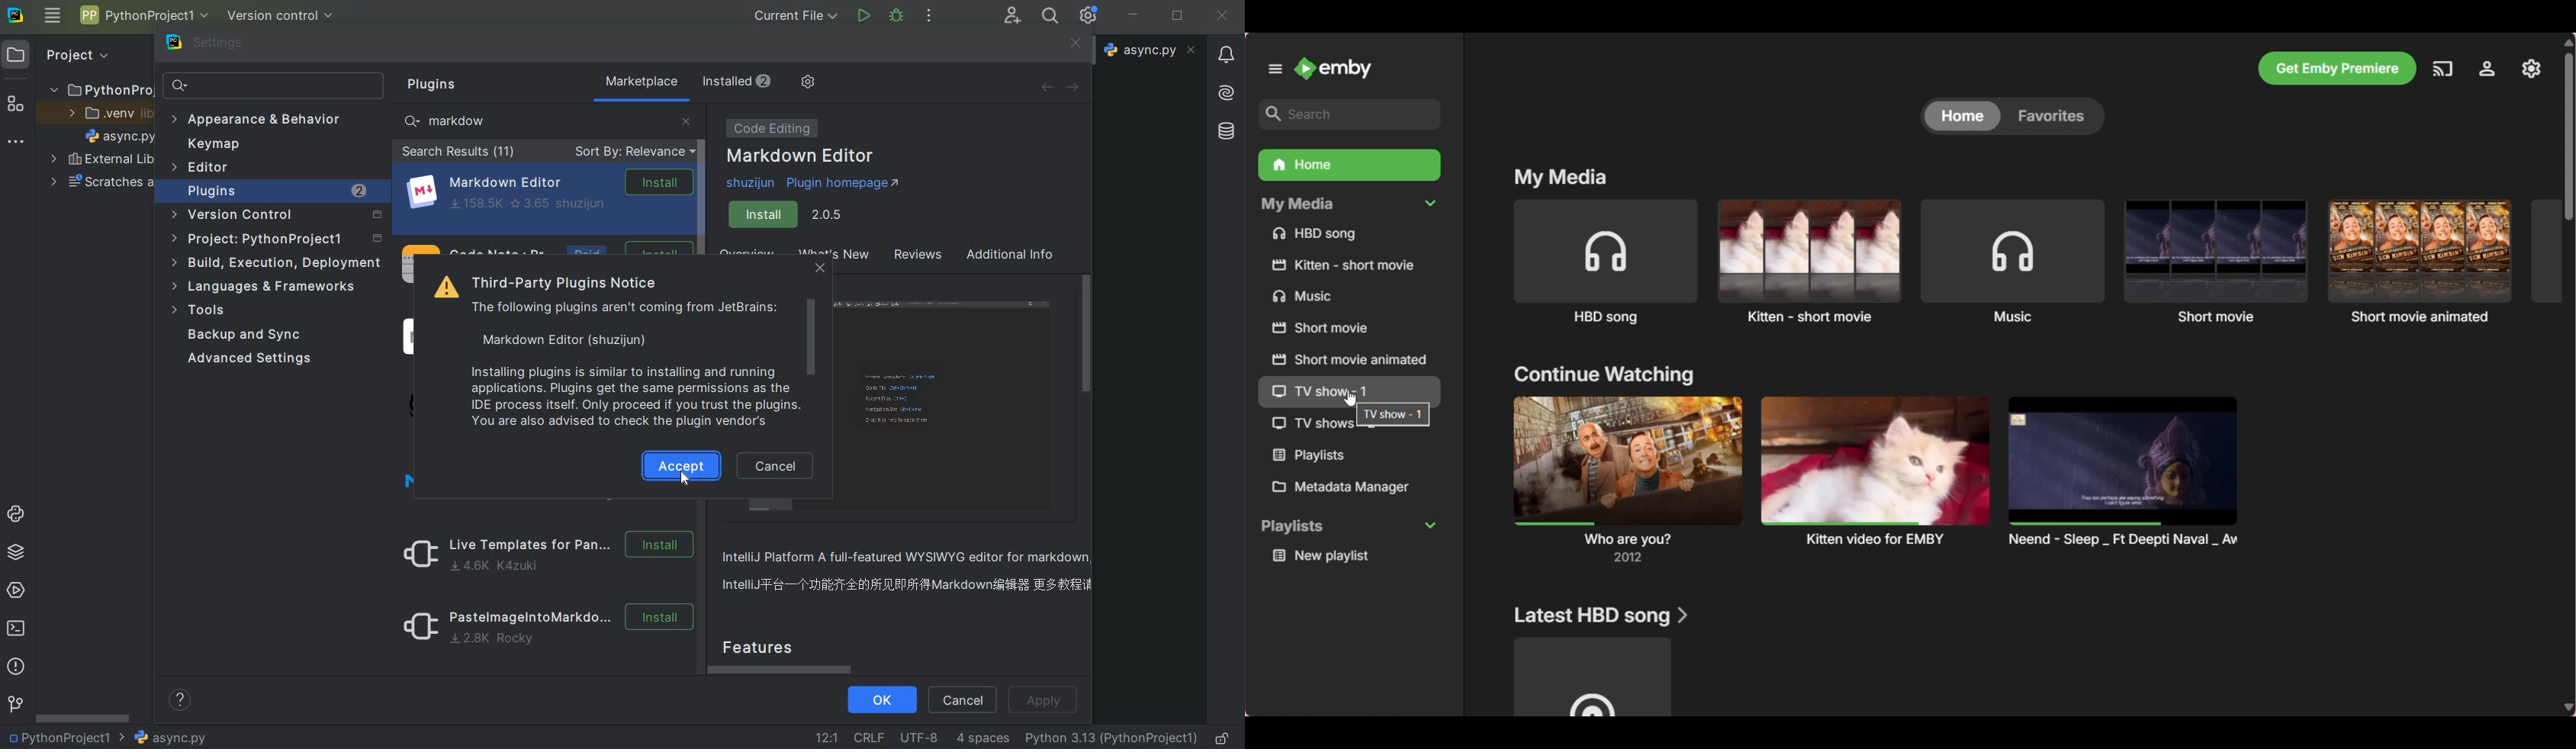 This screenshot has height=756, width=2576. What do you see at coordinates (1223, 17) in the screenshot?
I see `close` at bounding box center [1223, 17].